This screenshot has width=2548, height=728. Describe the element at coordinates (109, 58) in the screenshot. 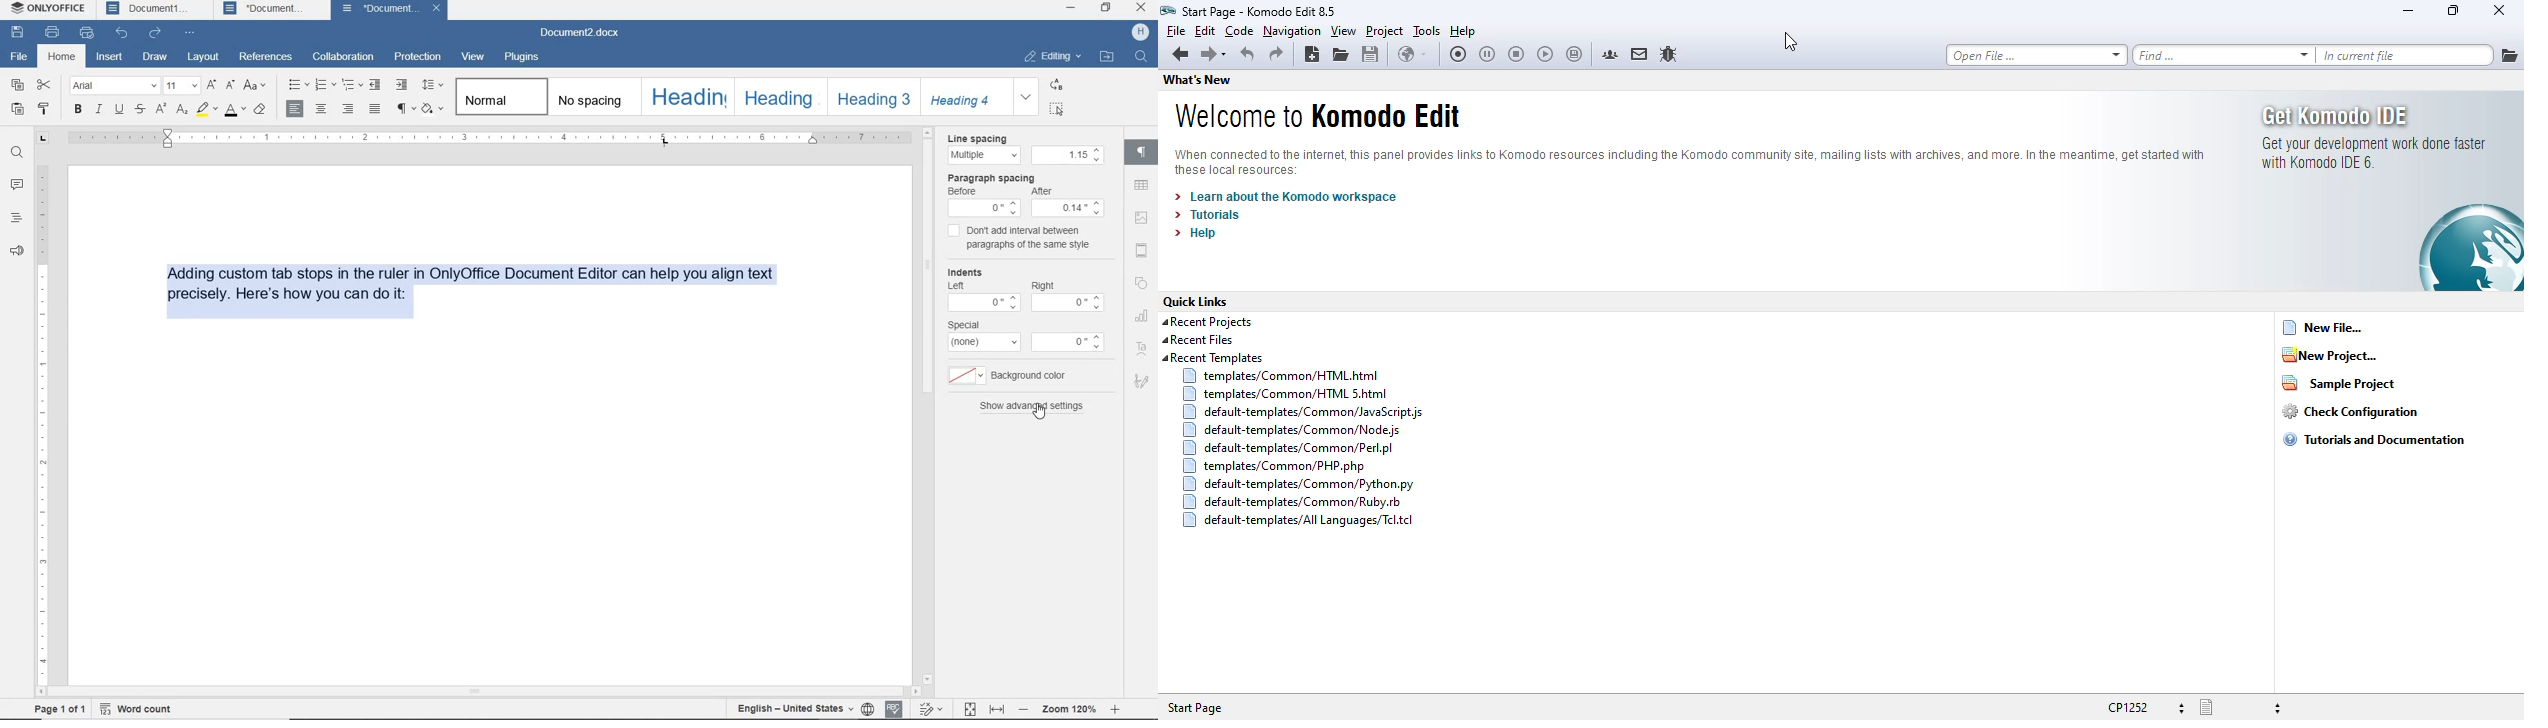

I see `insert` at that location.